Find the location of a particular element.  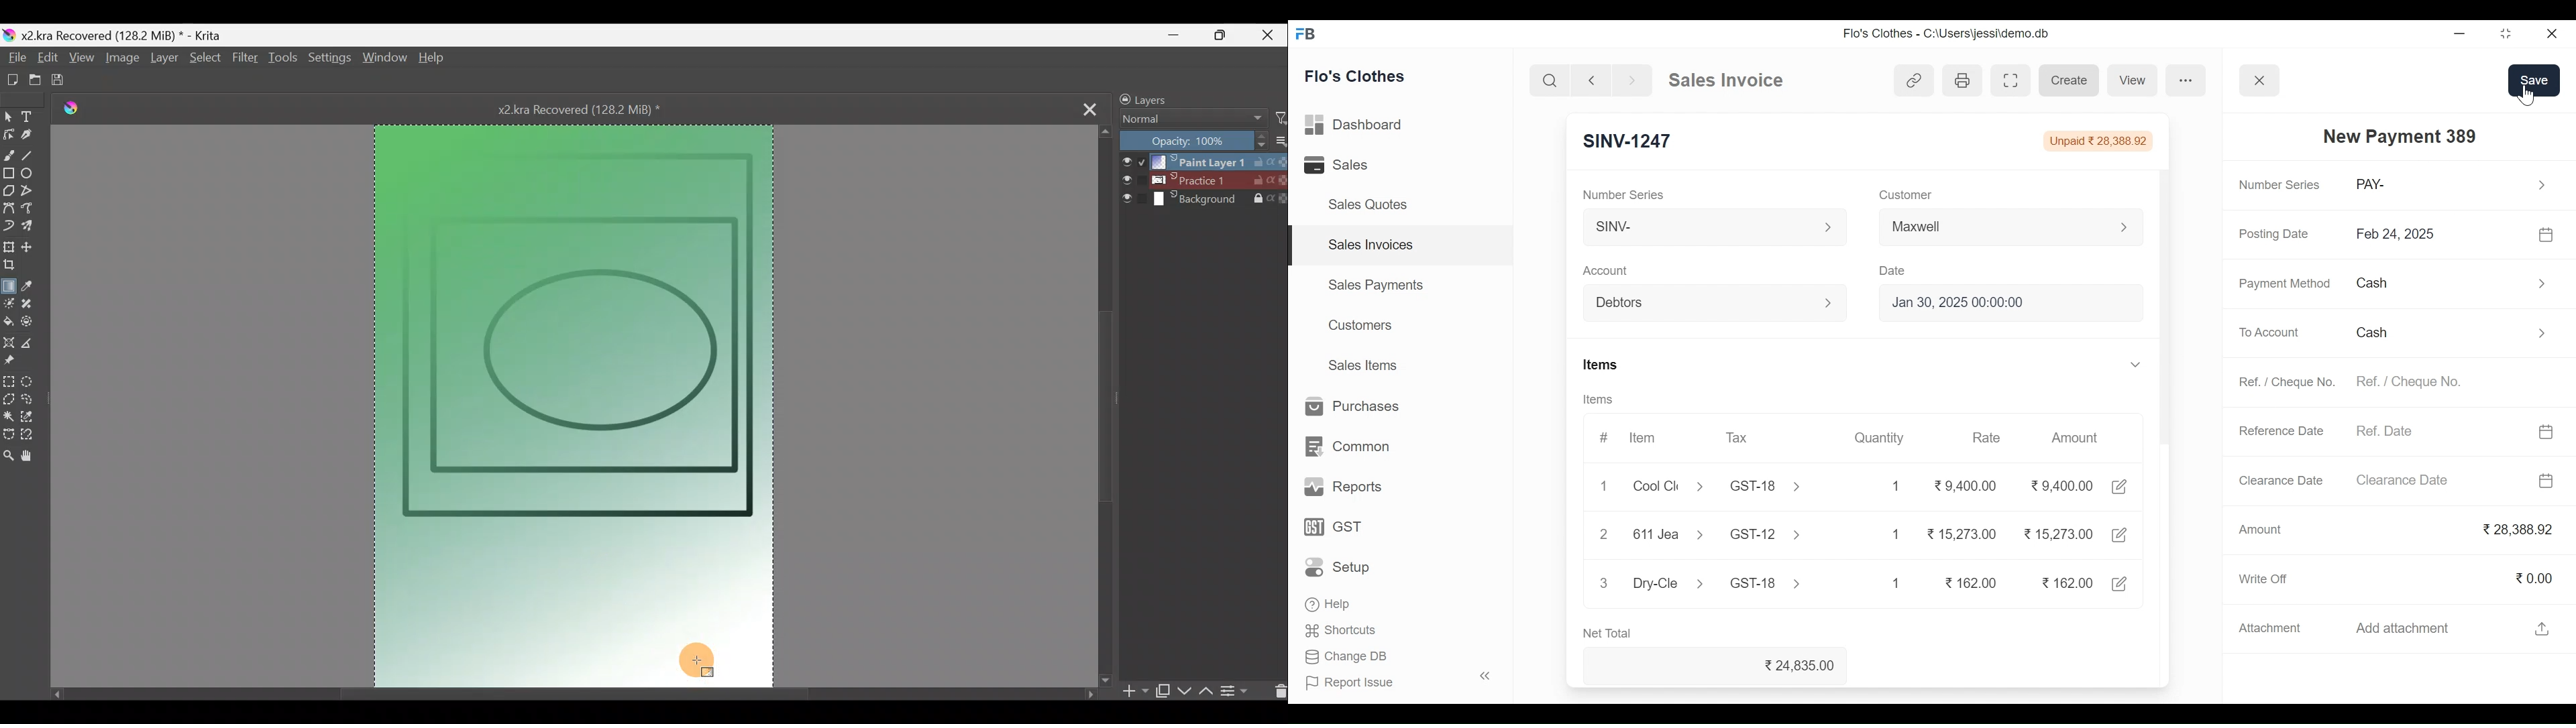

1 is located at coordinates (1896, 583).